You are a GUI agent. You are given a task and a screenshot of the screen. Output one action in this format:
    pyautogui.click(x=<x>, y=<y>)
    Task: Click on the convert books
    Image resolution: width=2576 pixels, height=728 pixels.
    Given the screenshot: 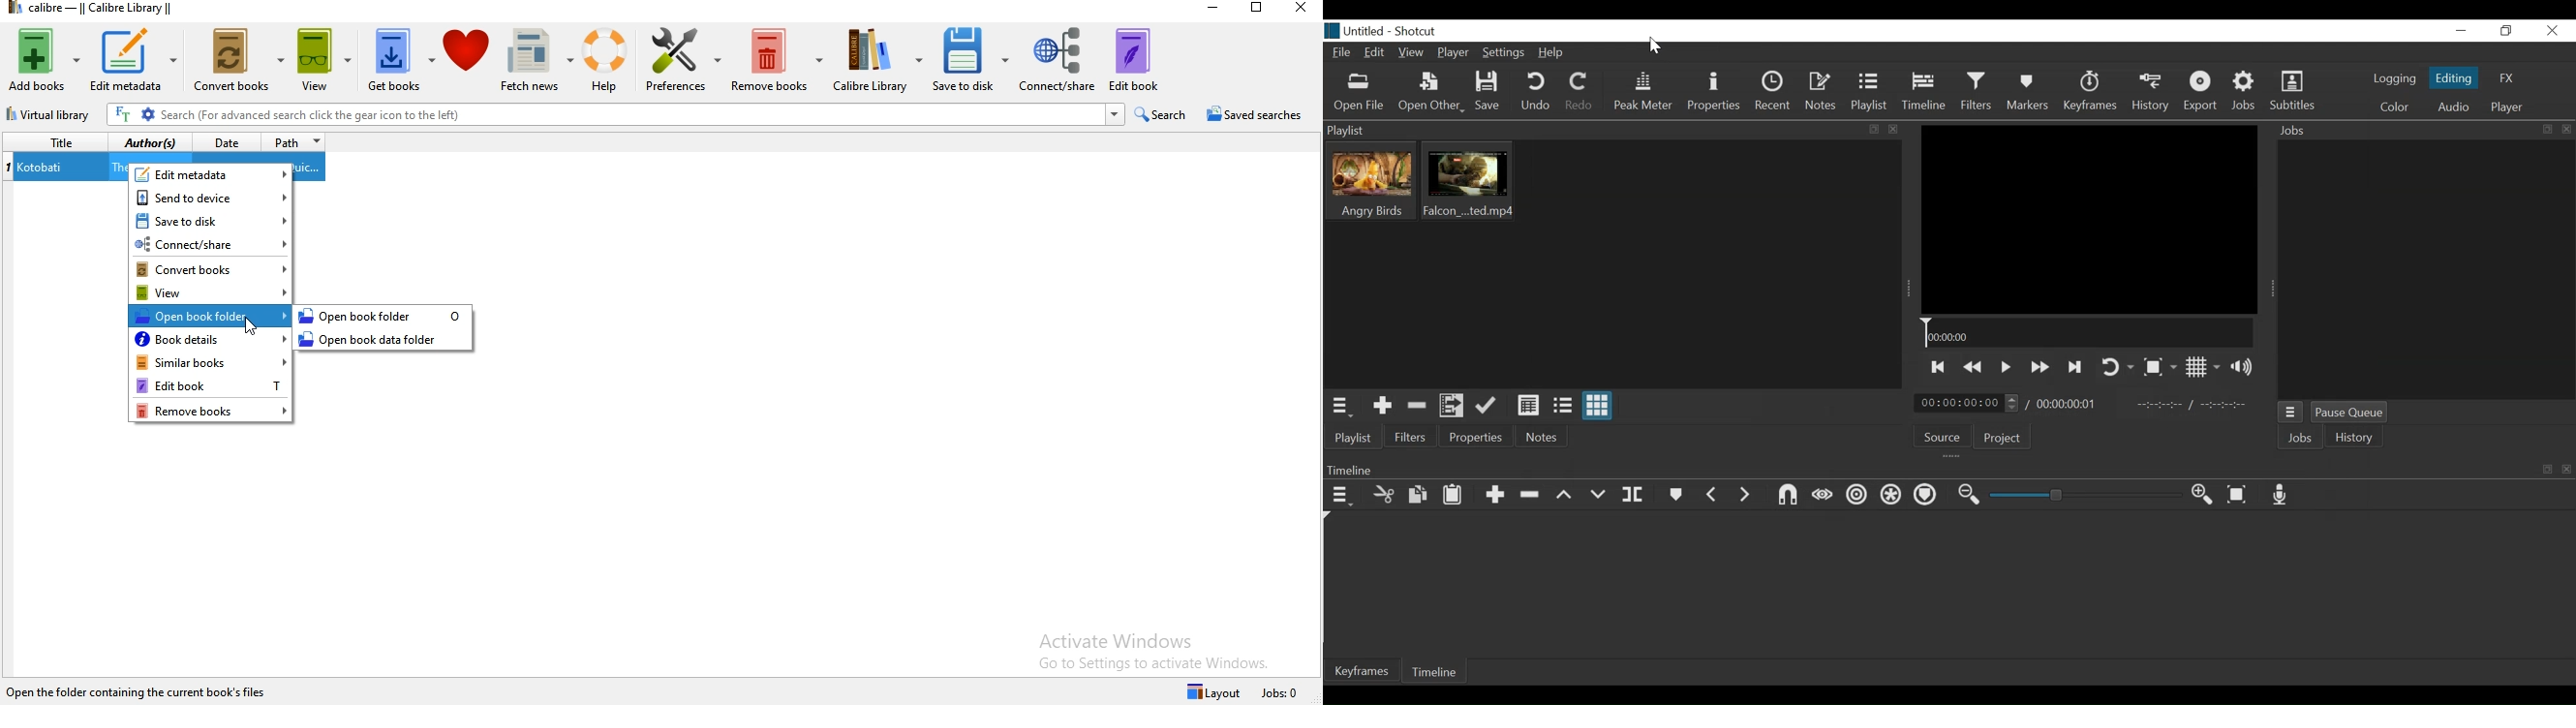 What is the action you would take?
    pyautogui.click(x=211, y=268)
    